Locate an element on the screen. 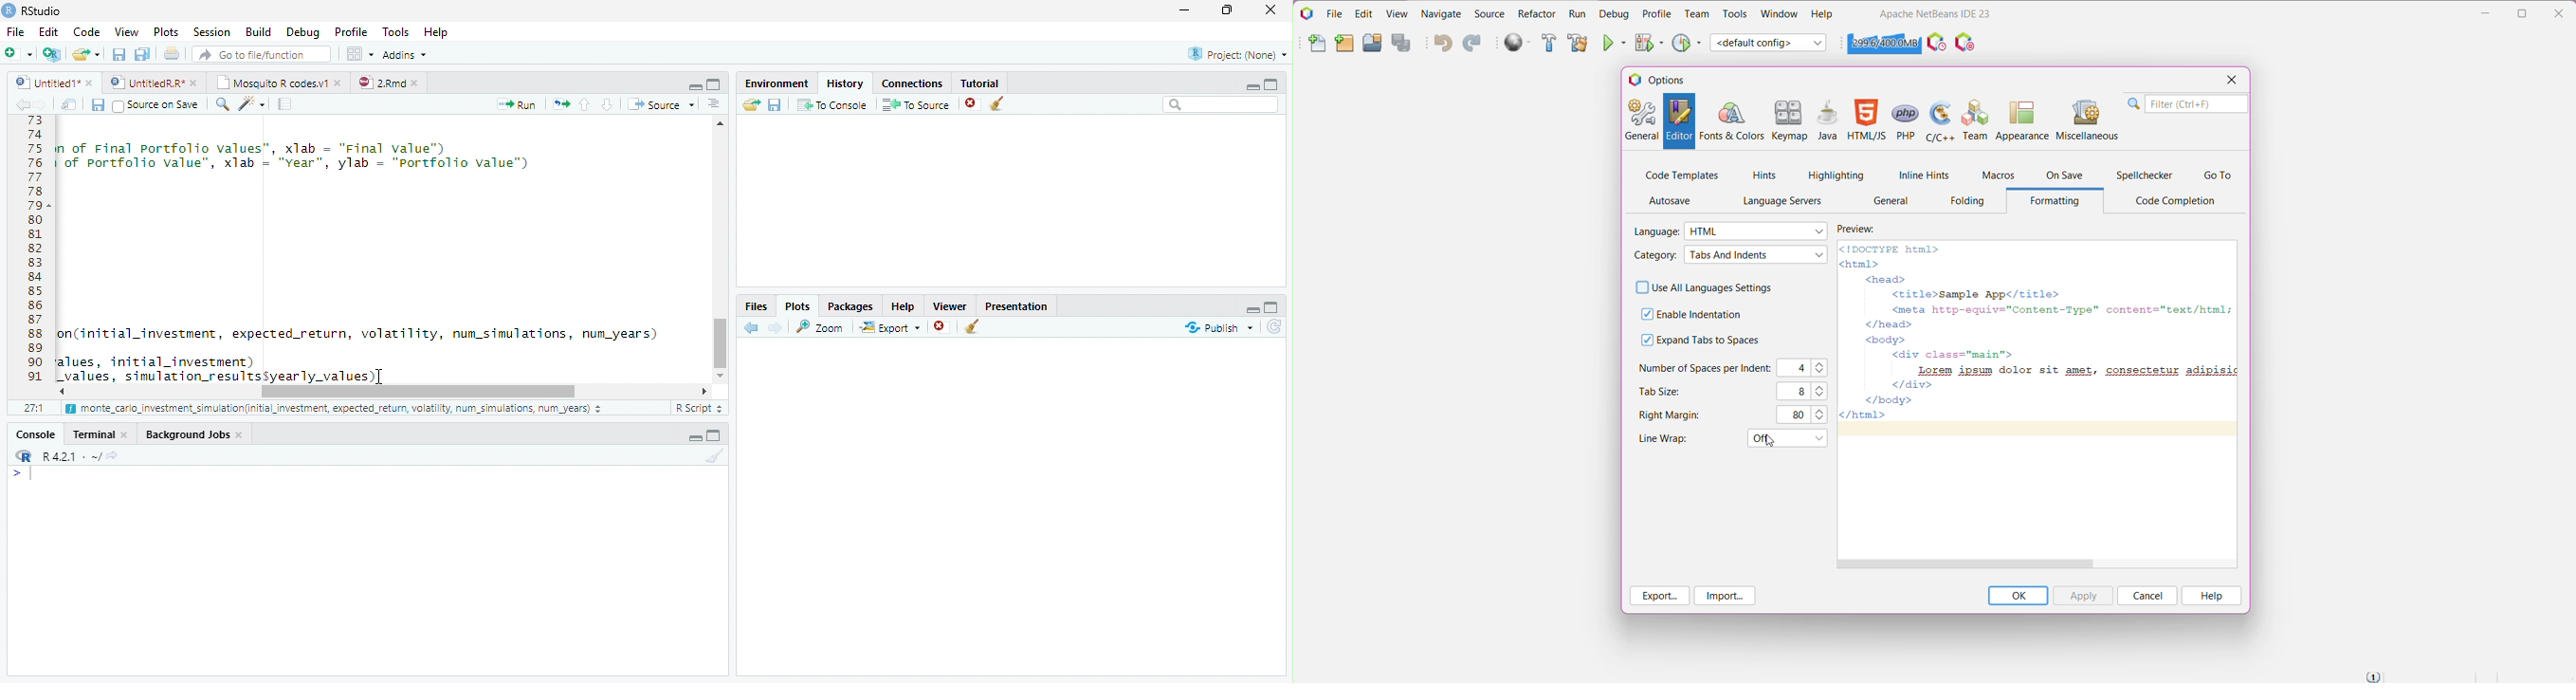 Image resolution: width=2576 pixels, height=700 pixels. Tutorial is located at coordinates (977, 81).